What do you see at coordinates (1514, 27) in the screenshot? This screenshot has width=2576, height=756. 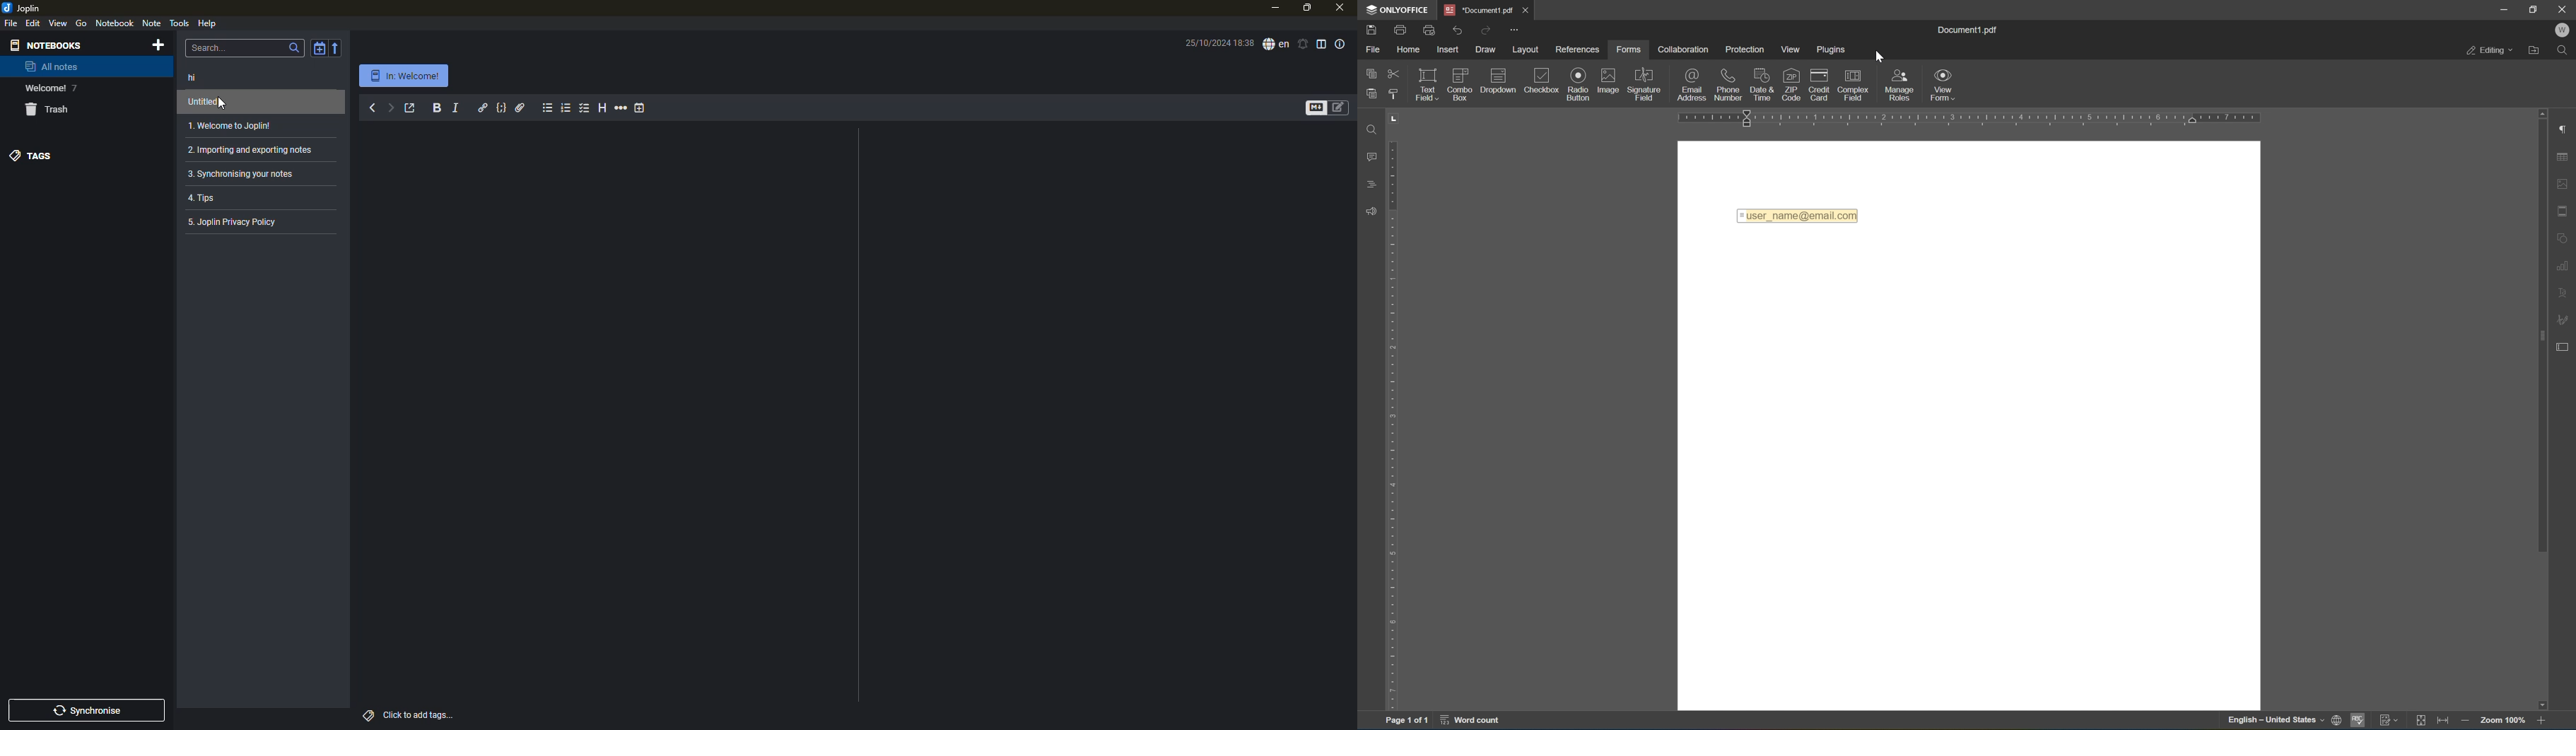 I see `customize quick access toolbar` at bounding box center [1514, 27].